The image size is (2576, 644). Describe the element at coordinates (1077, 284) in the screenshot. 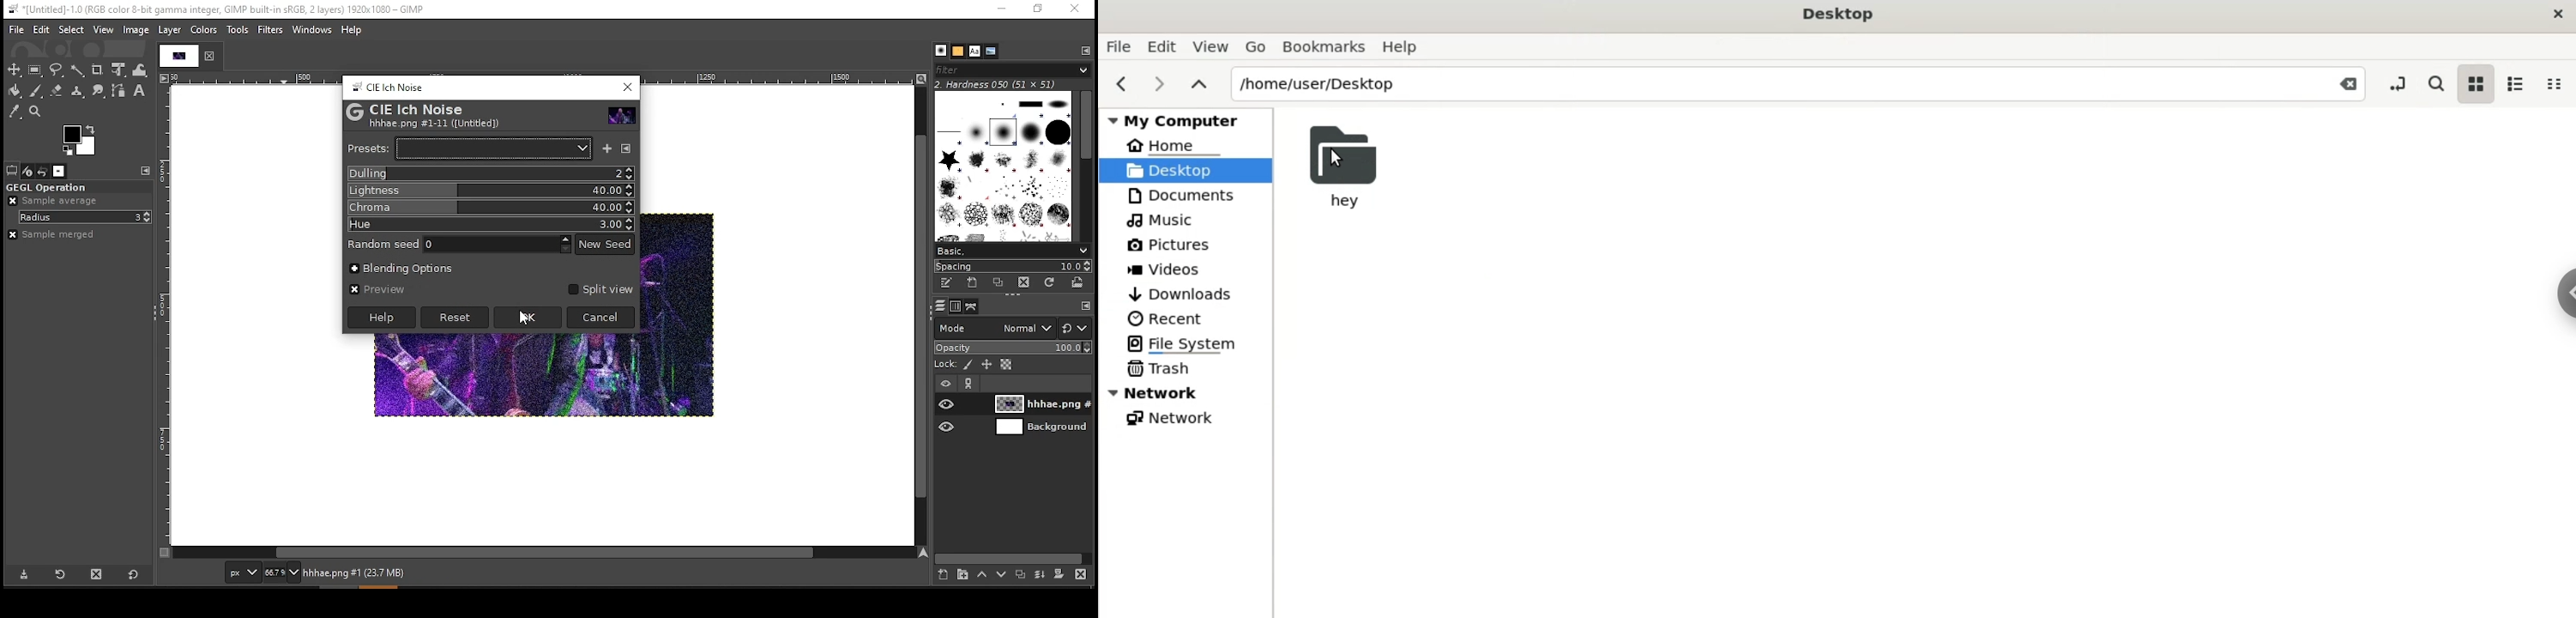

I see `open brush as image` at that location.